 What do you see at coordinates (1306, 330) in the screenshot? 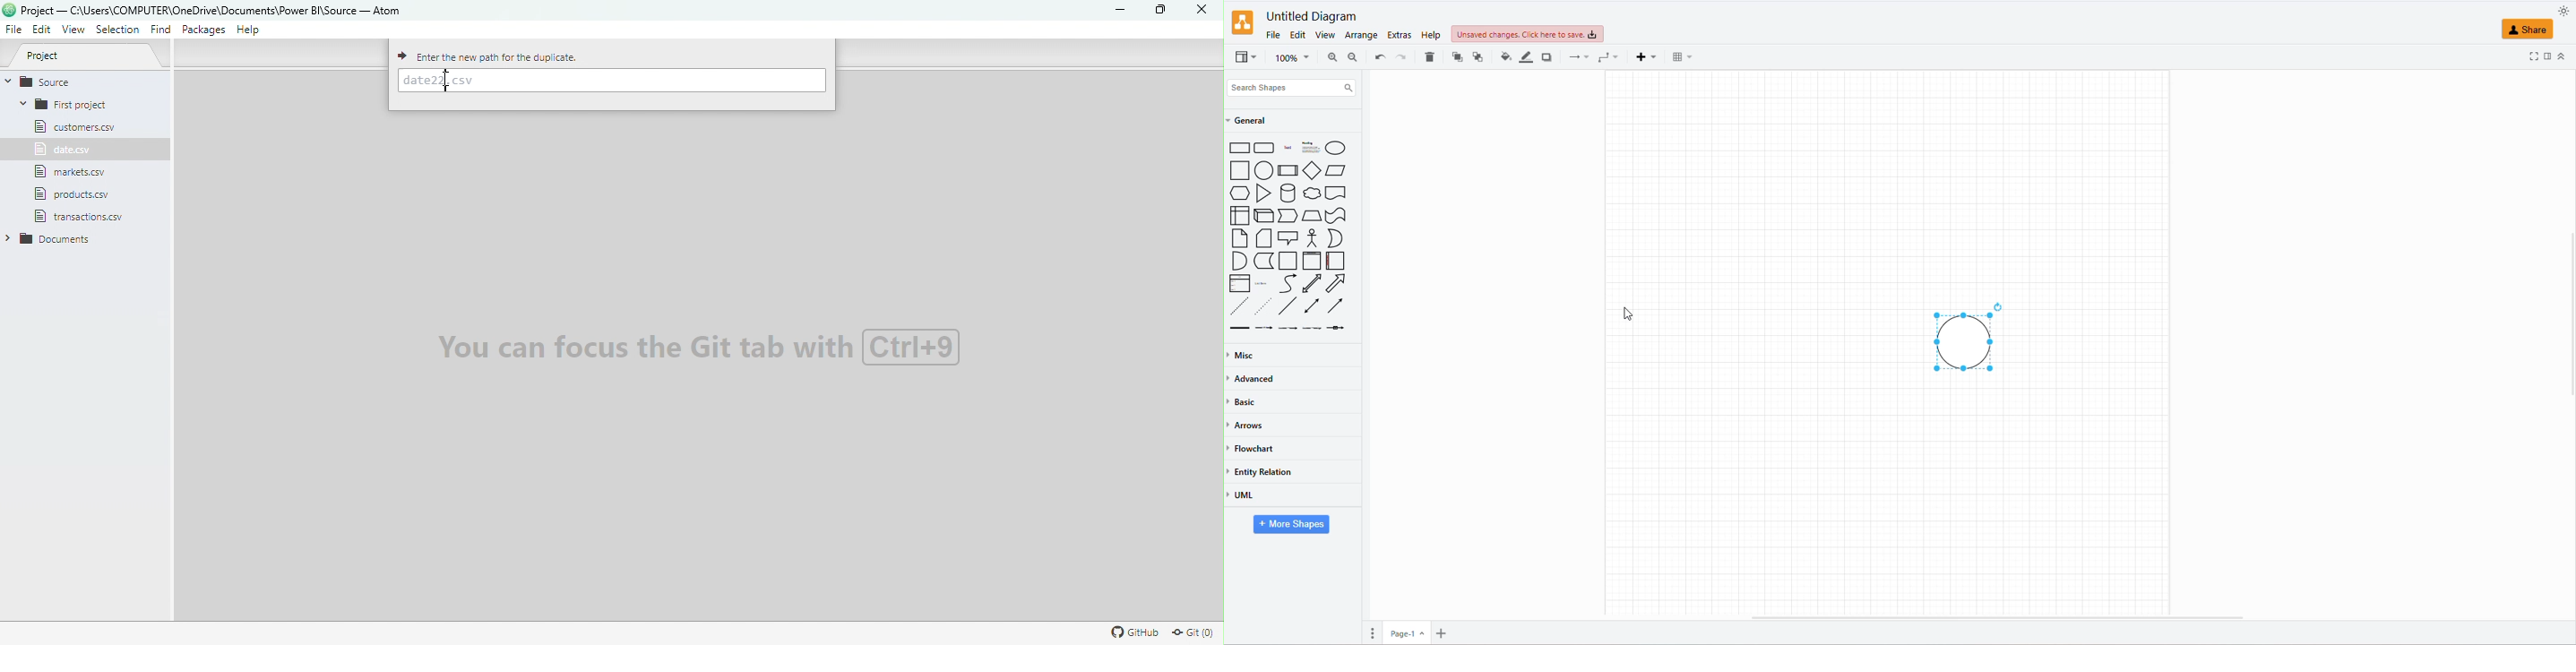
I see `arrow` at bounding box center [1306, 330].